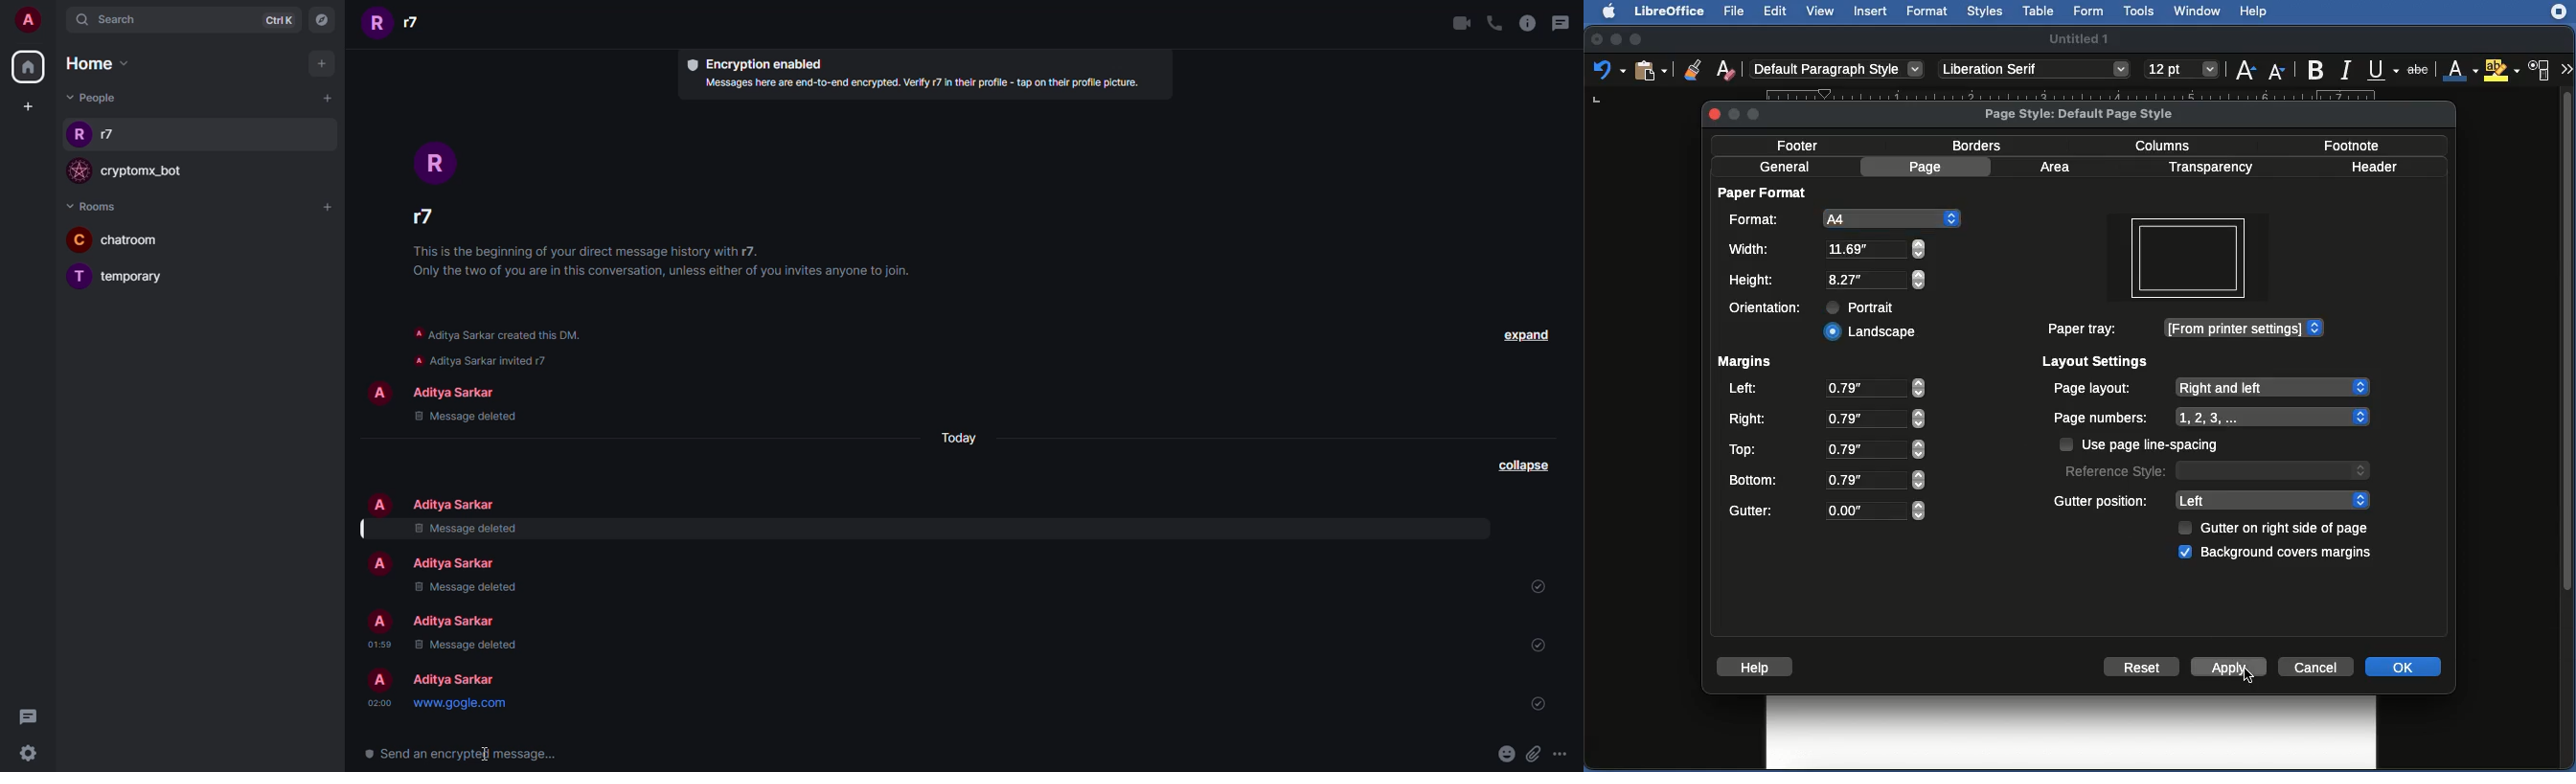  Describe the element at coordinates (2567, 426) in the screenshot. I see `scroll bar` at that location.